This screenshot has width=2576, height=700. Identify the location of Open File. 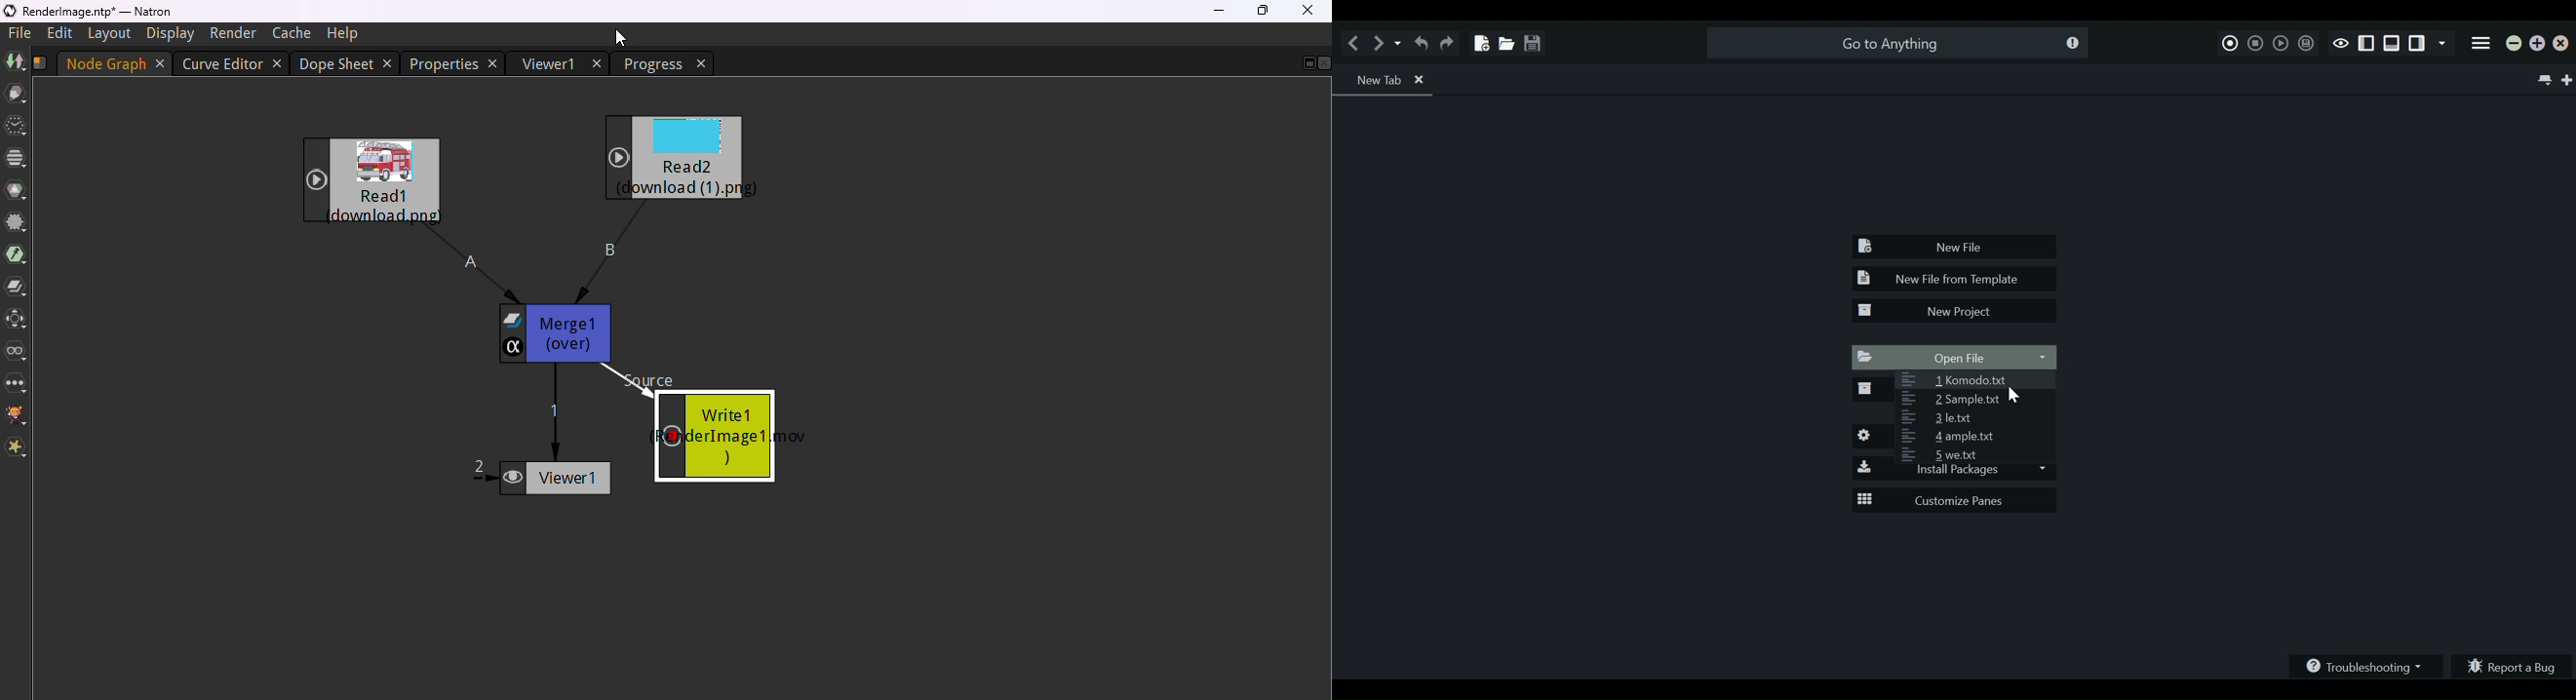
(1955, 358).